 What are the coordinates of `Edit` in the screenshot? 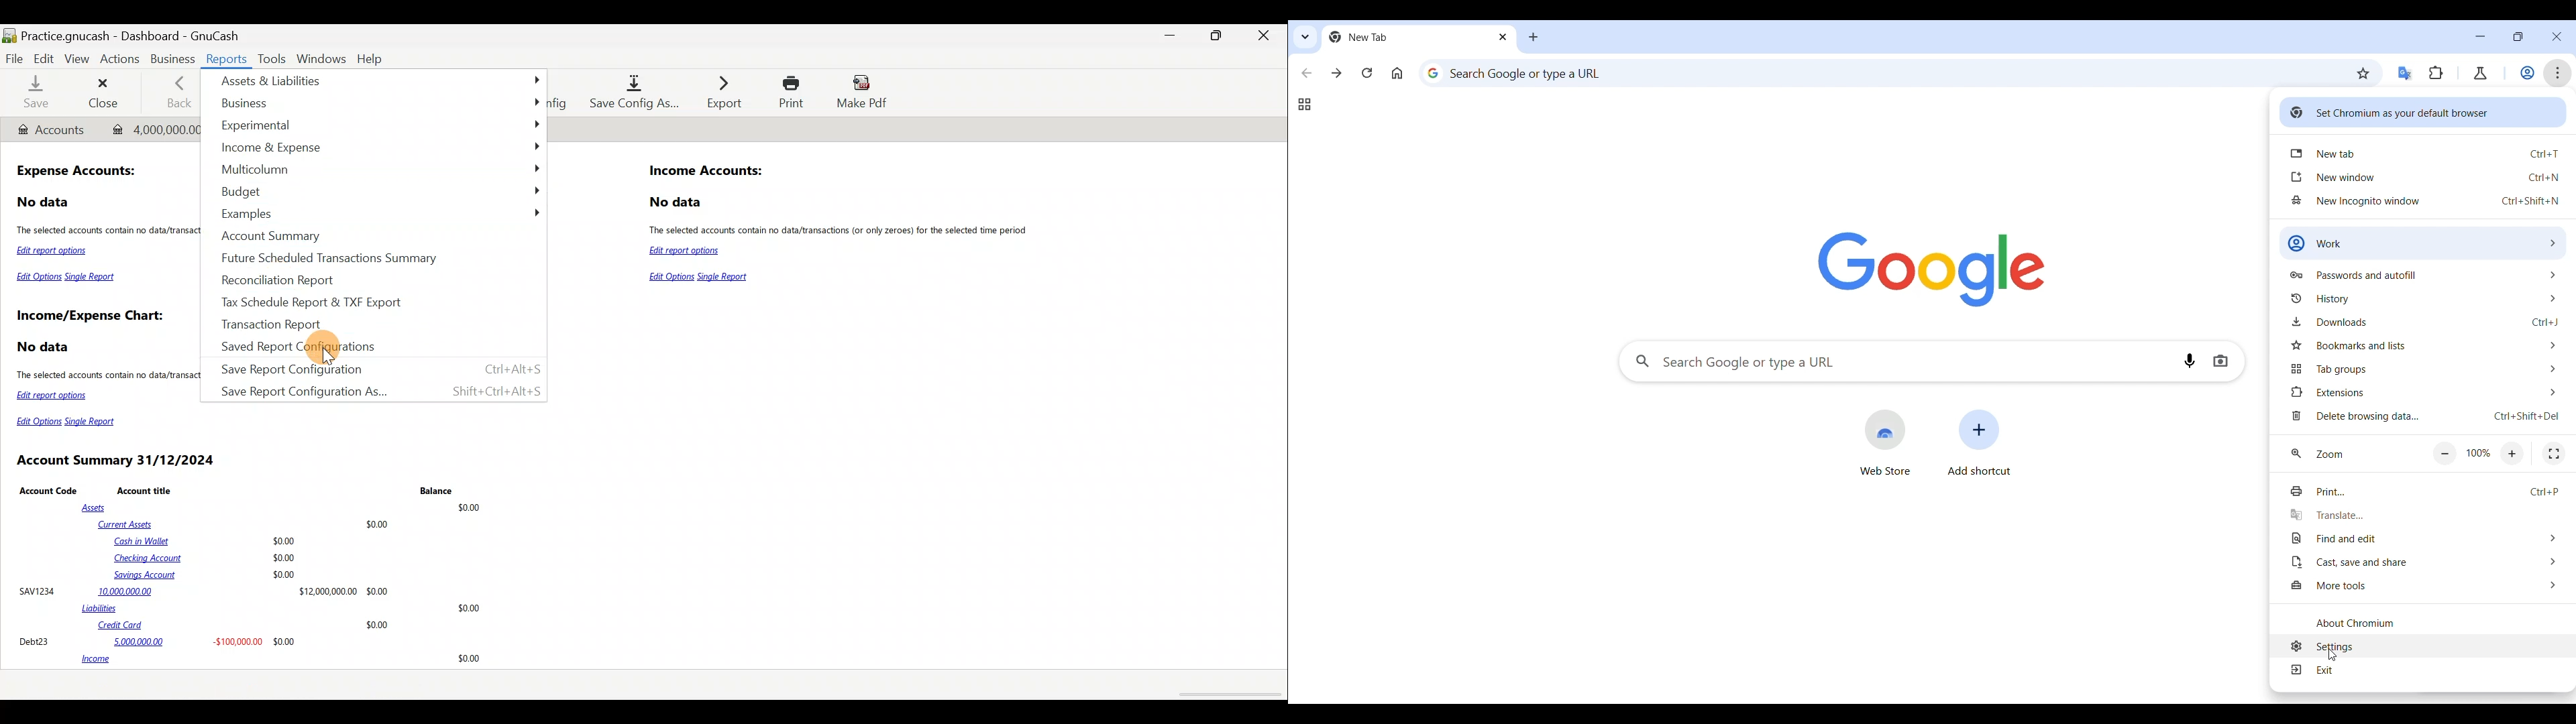 It's located at (44, 58).